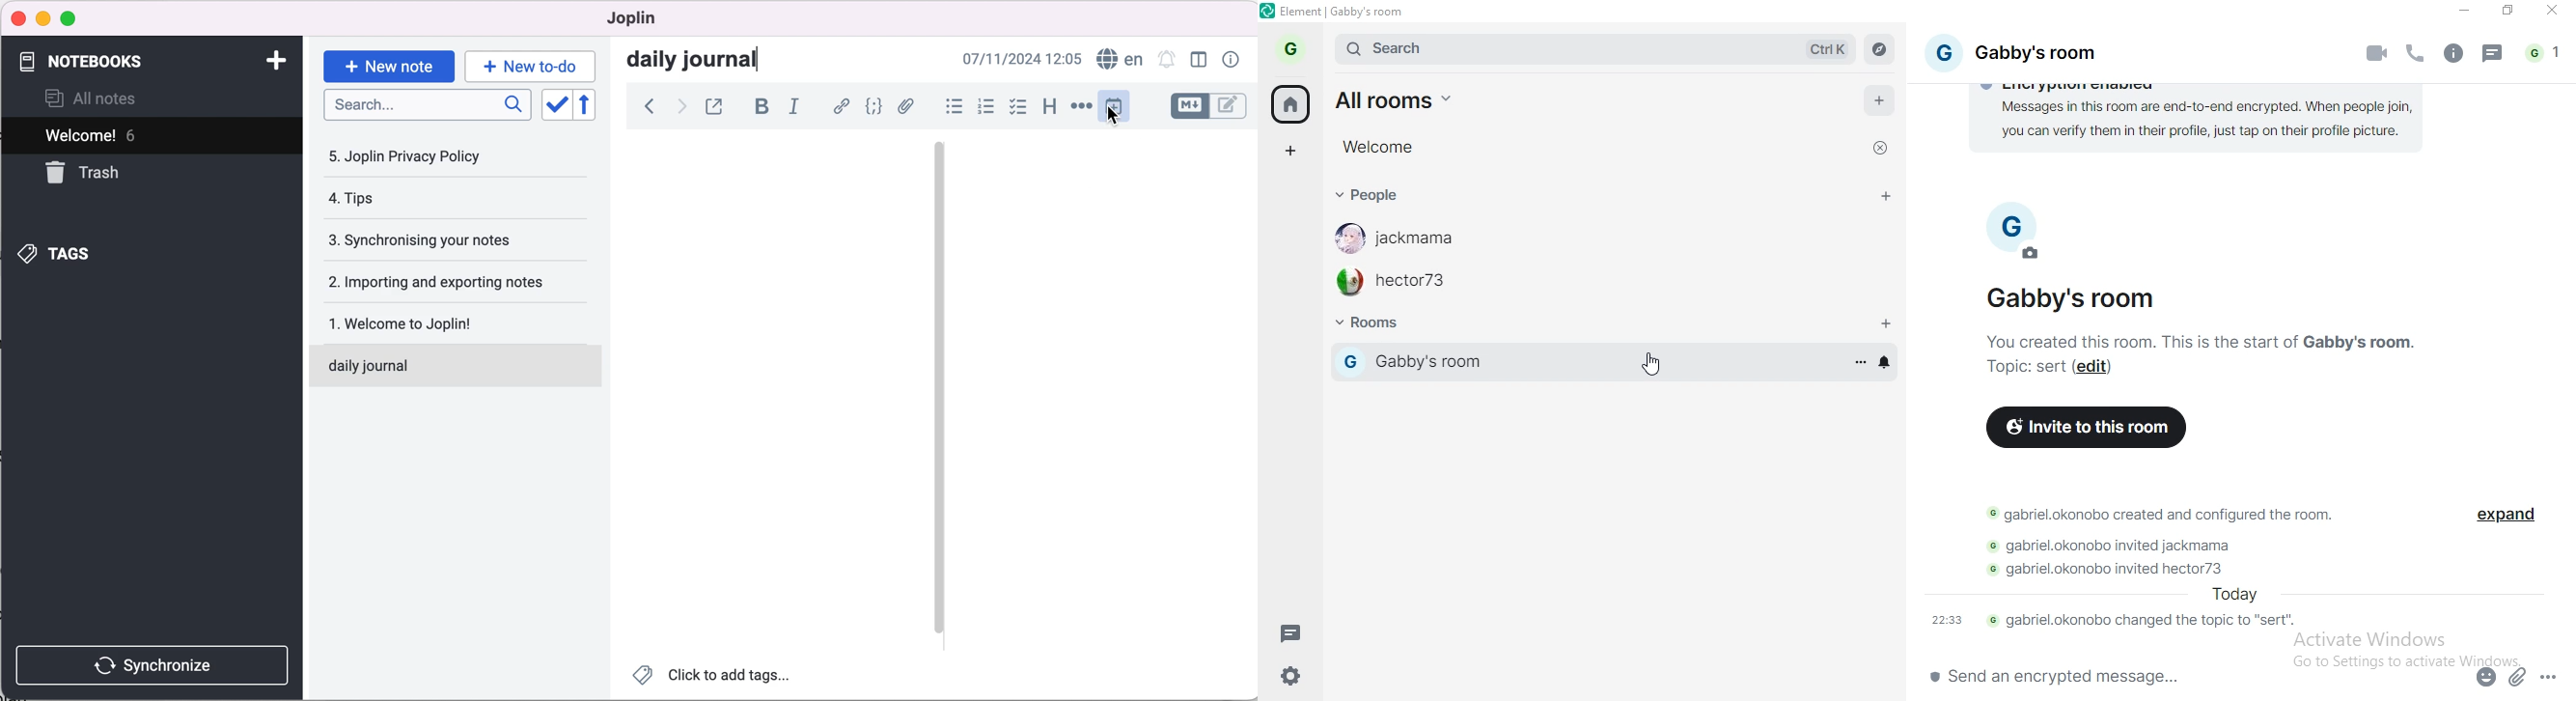 Image resolution: width=2576 pixels, height=728 pixels. What do you see at coordinates (644, 106) in the screenshot?
I see `back` at bounding box center [644, 106].